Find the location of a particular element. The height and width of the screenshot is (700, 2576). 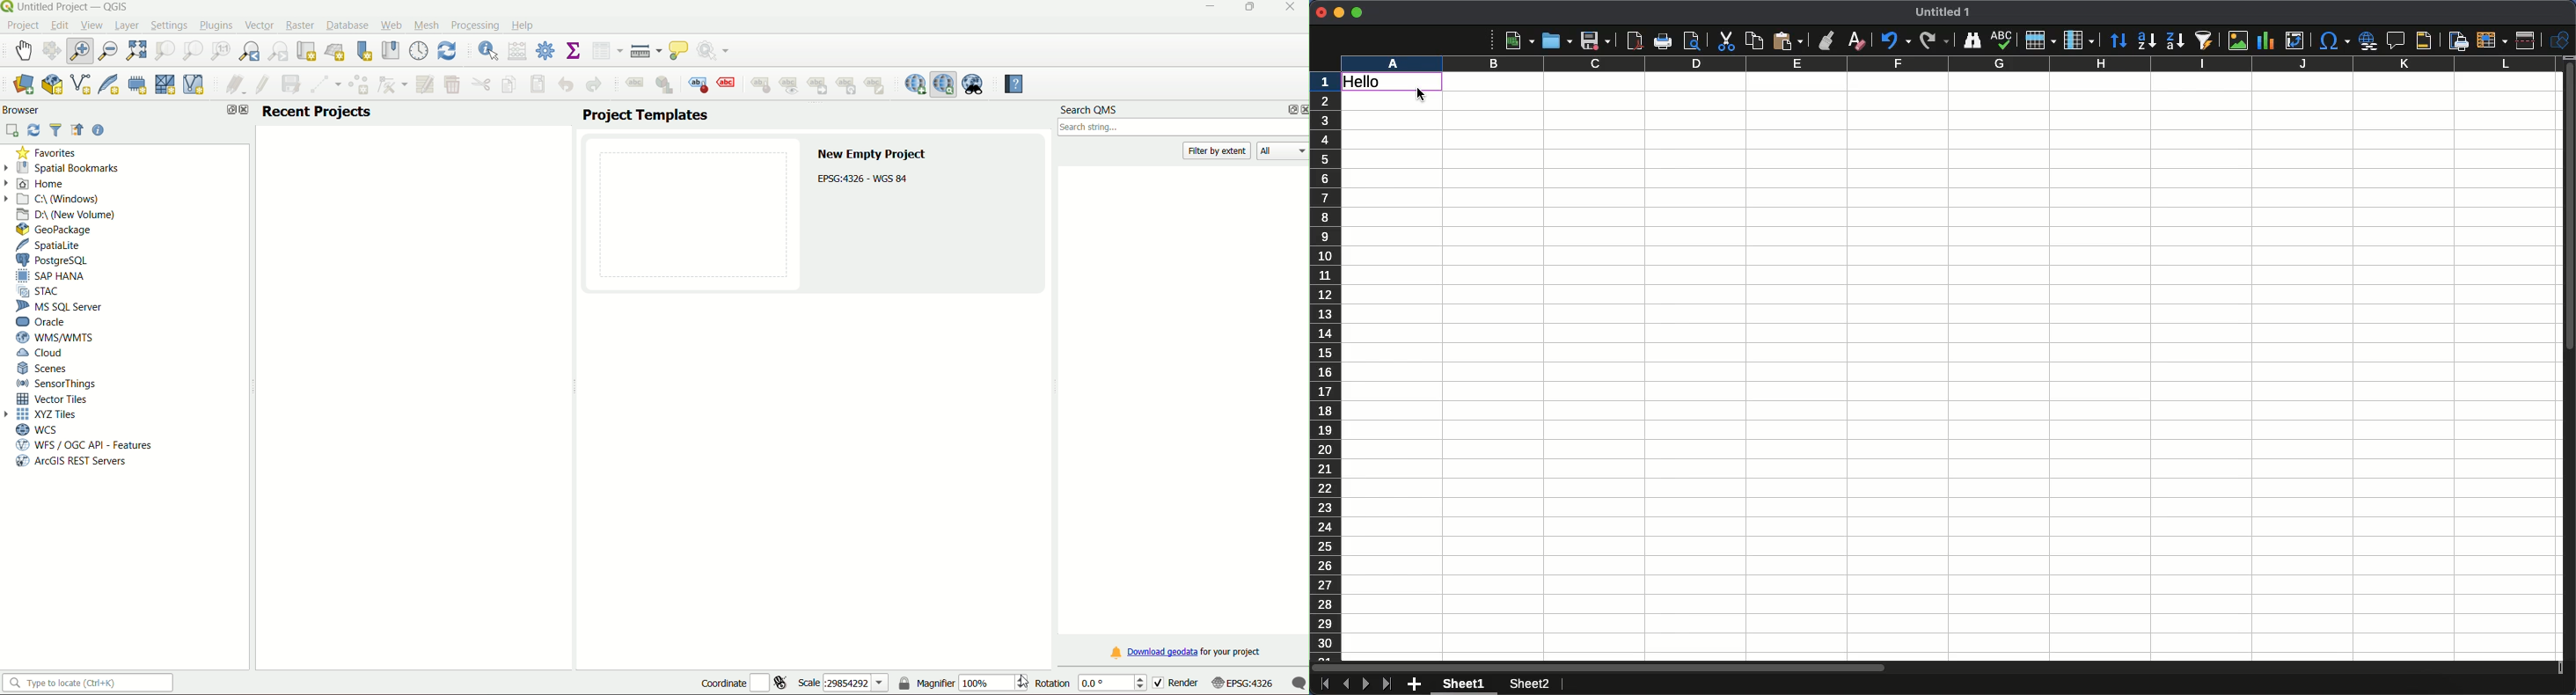

Image is located at coordinates (2234, 40).